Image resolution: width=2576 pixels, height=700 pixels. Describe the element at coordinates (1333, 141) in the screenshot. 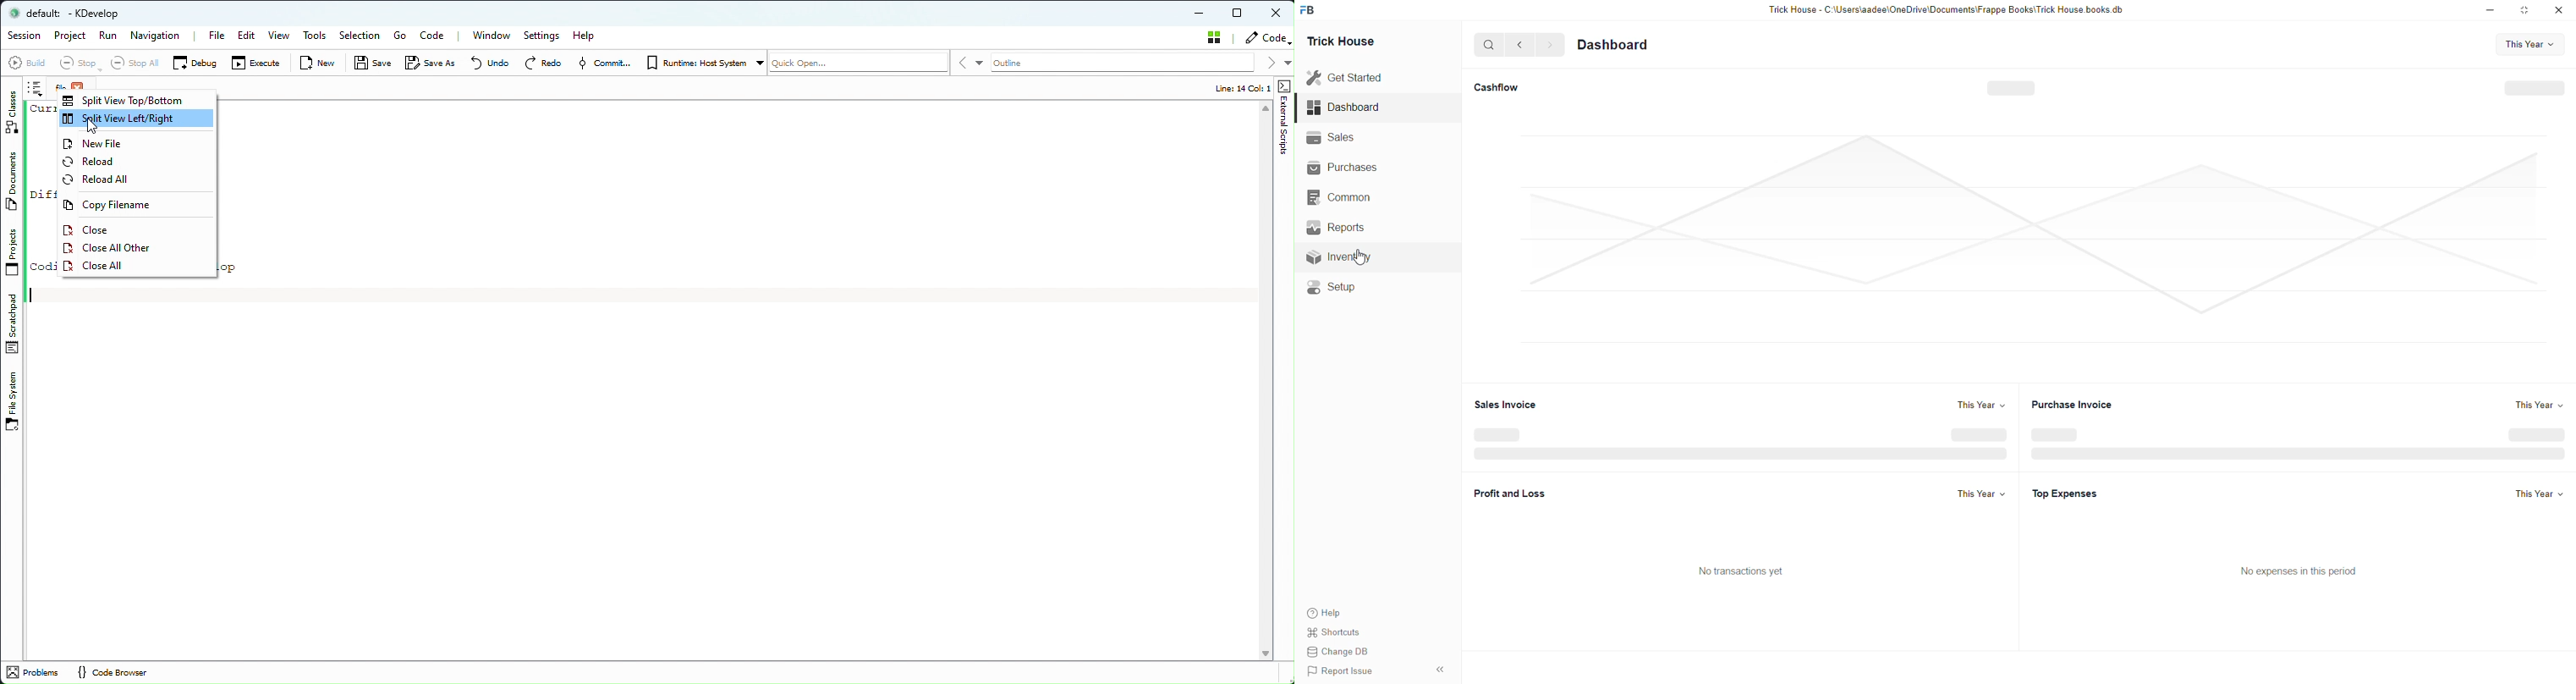

I see `Sales` at that location.